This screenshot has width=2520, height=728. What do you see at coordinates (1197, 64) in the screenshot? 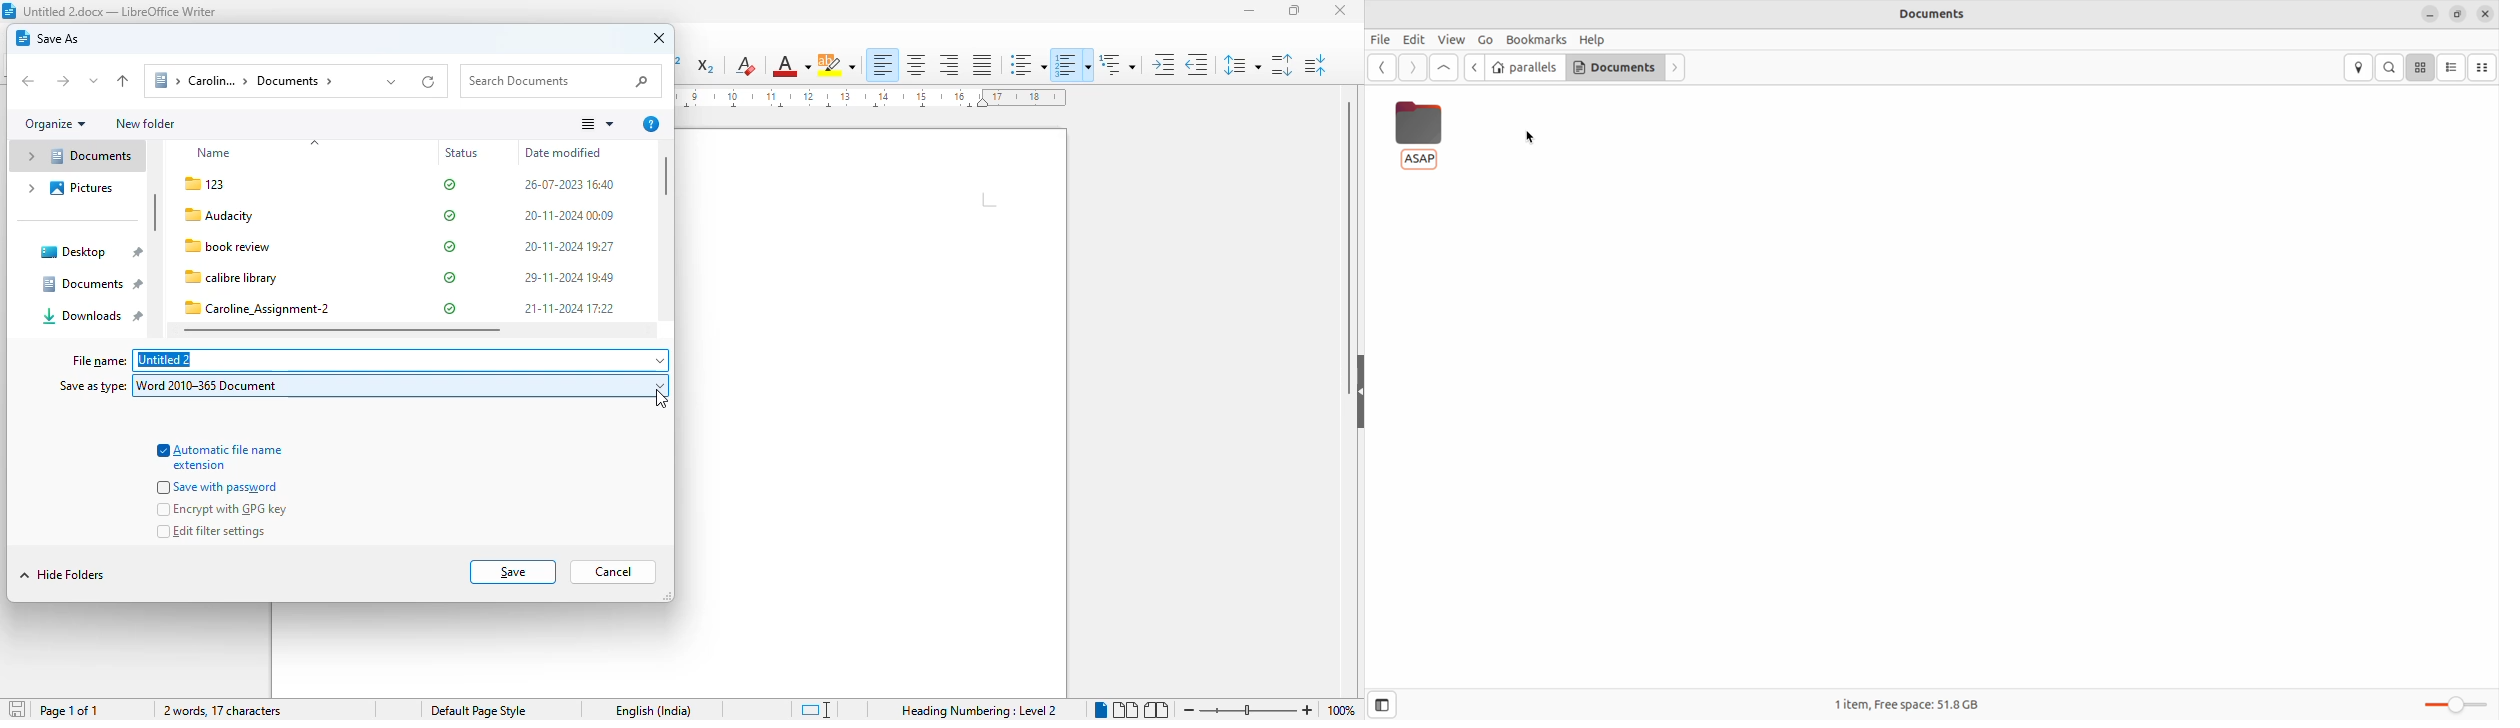
I see `decrease indent` at bounding box center [1197, 64].